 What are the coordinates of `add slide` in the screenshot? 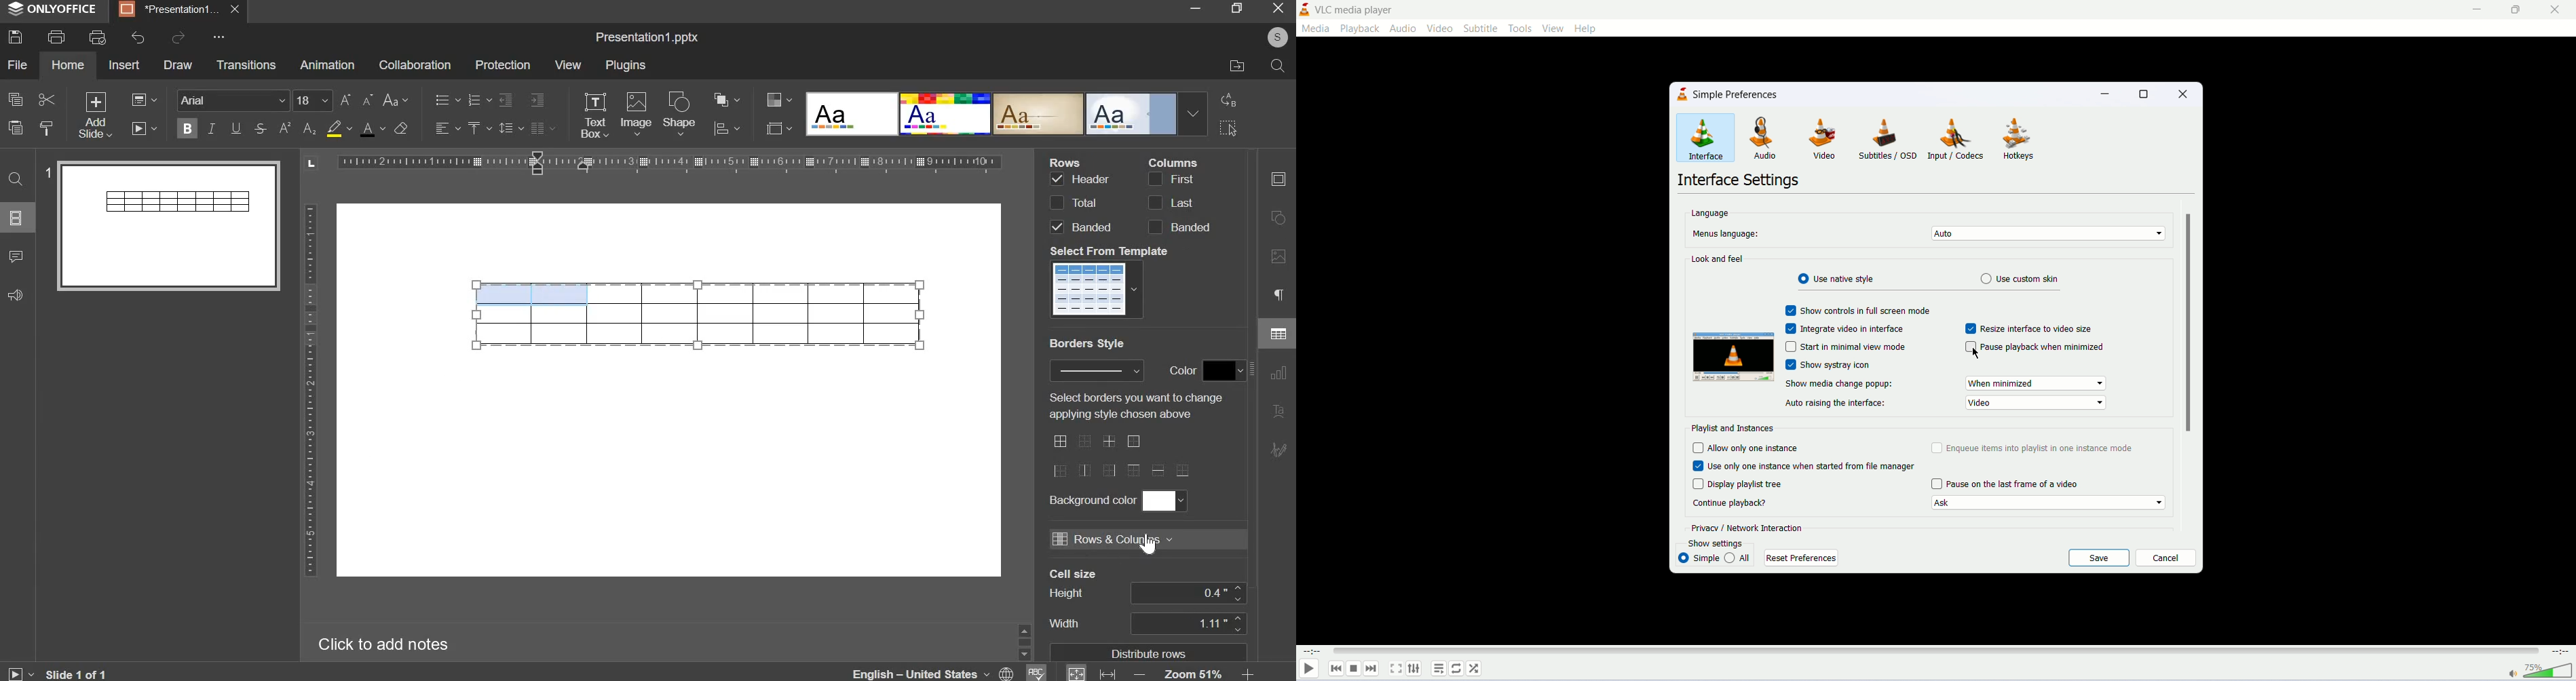 It's located at (96, 116).